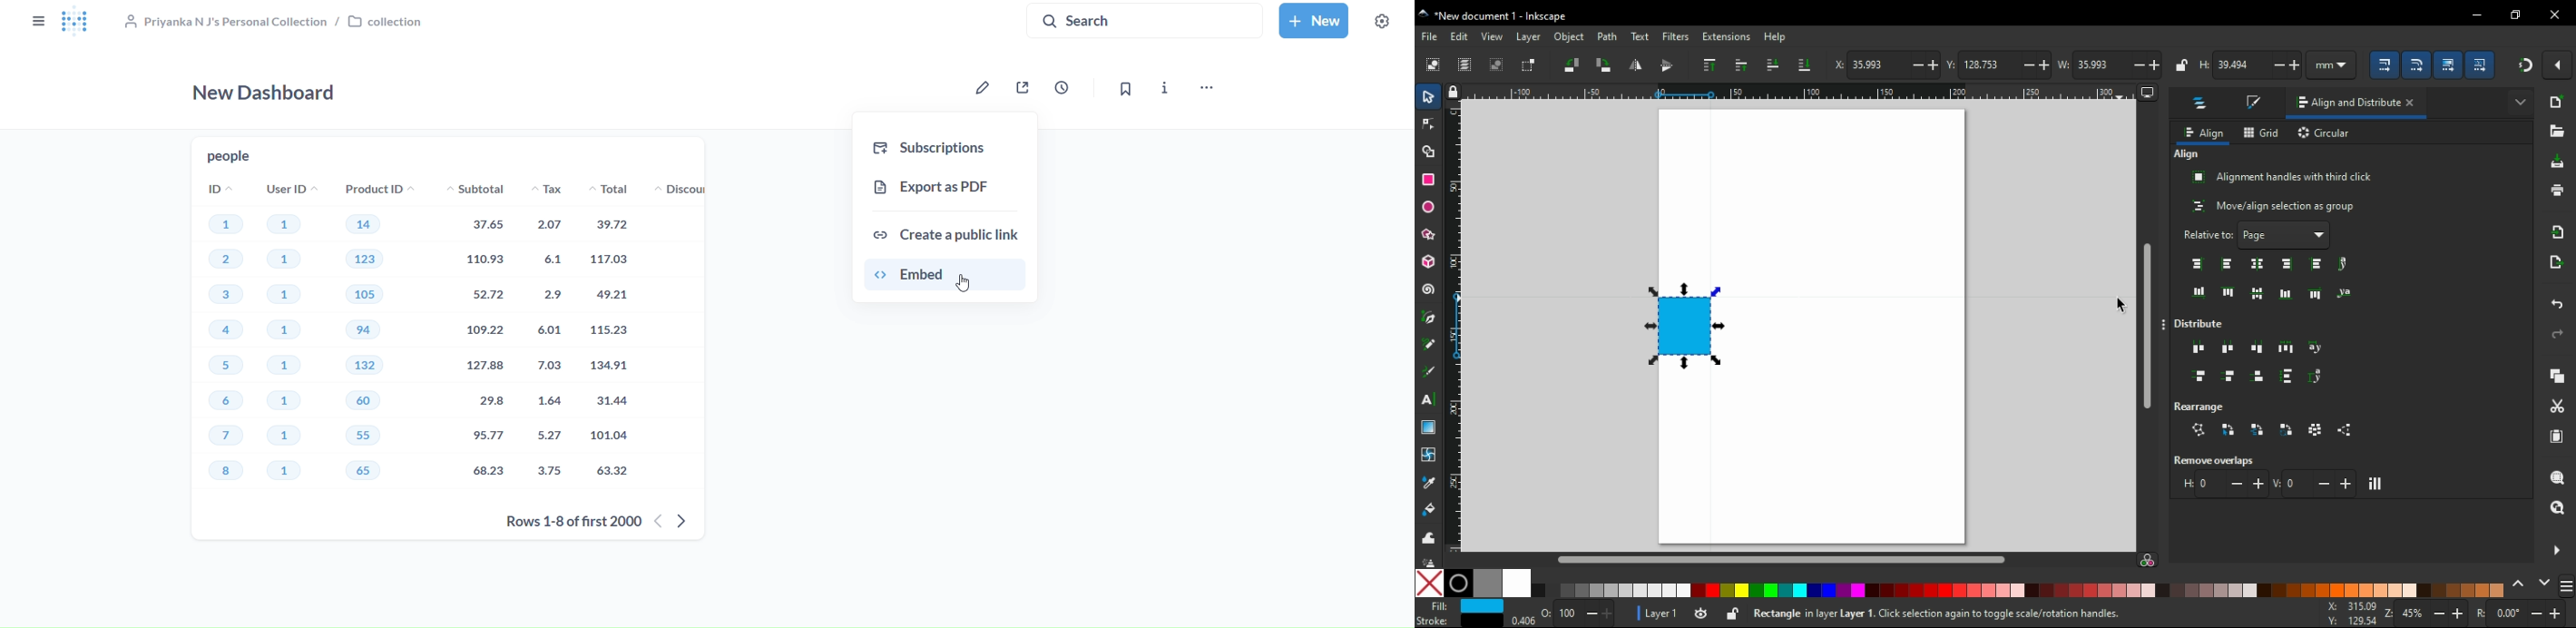 This screenshot has width=2576, height=644. I want to click on align left edges of objects to right edge of  anchor, so click(2316, 264).